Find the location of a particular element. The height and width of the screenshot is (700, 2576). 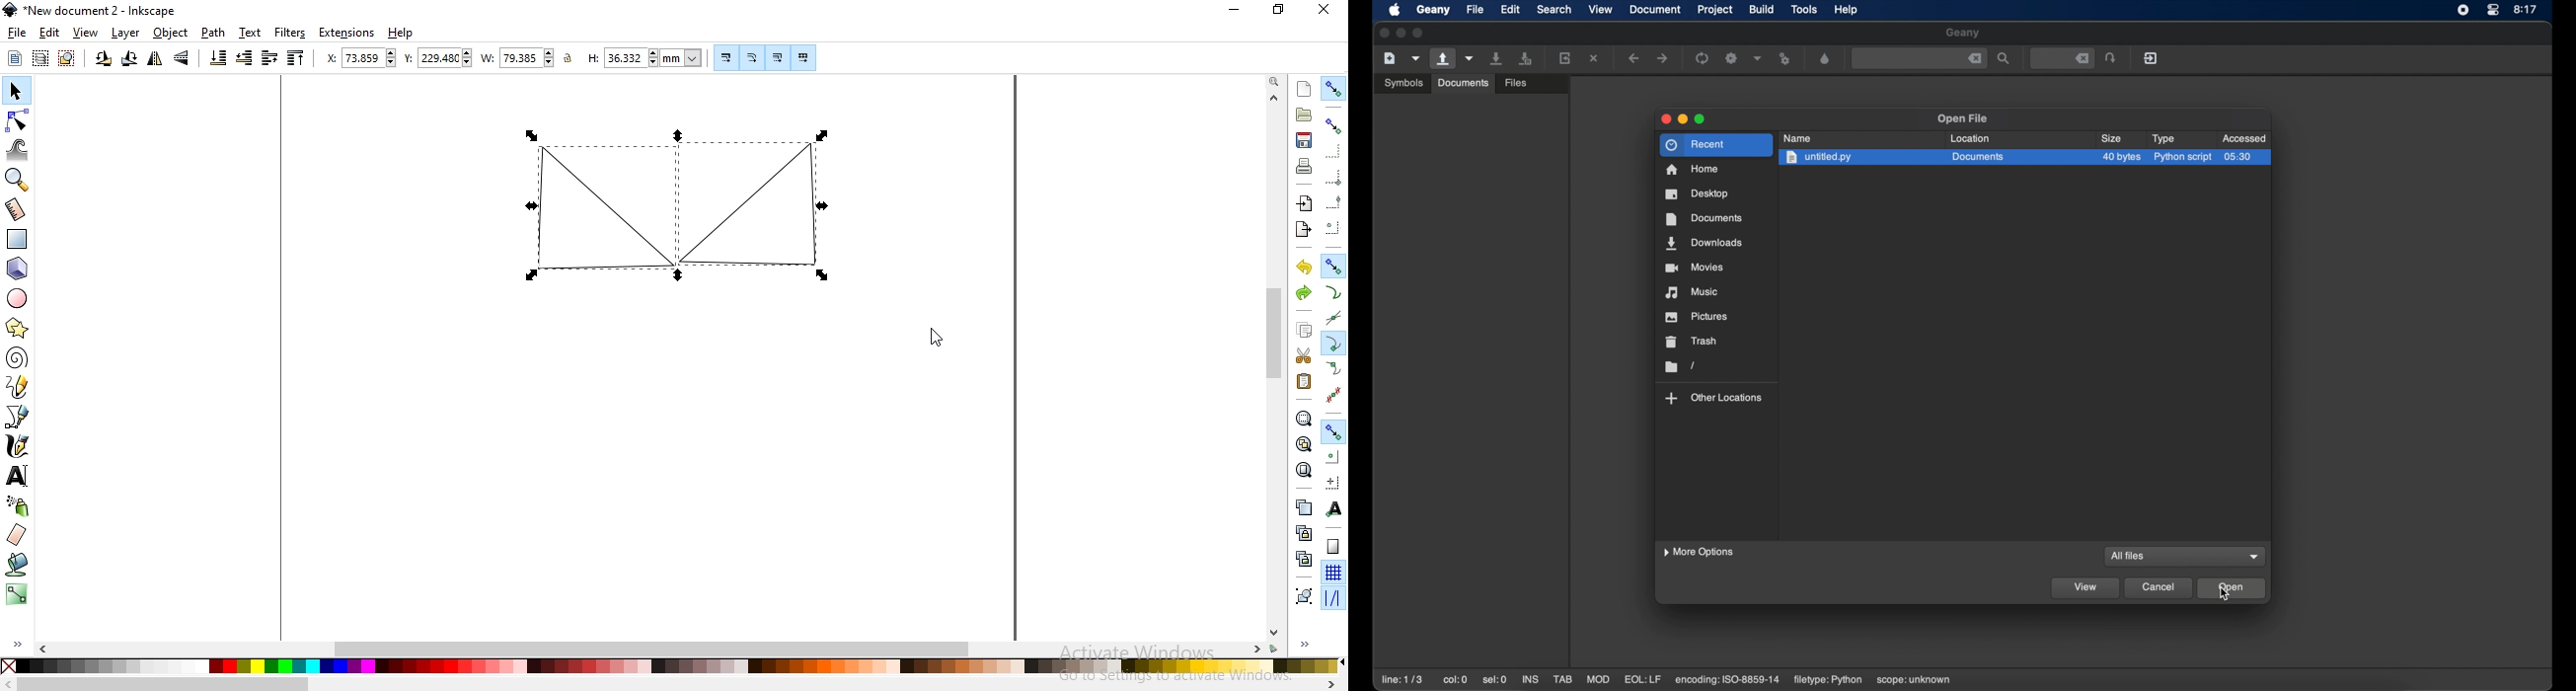

desktop is located at coordinates (1697, 194).